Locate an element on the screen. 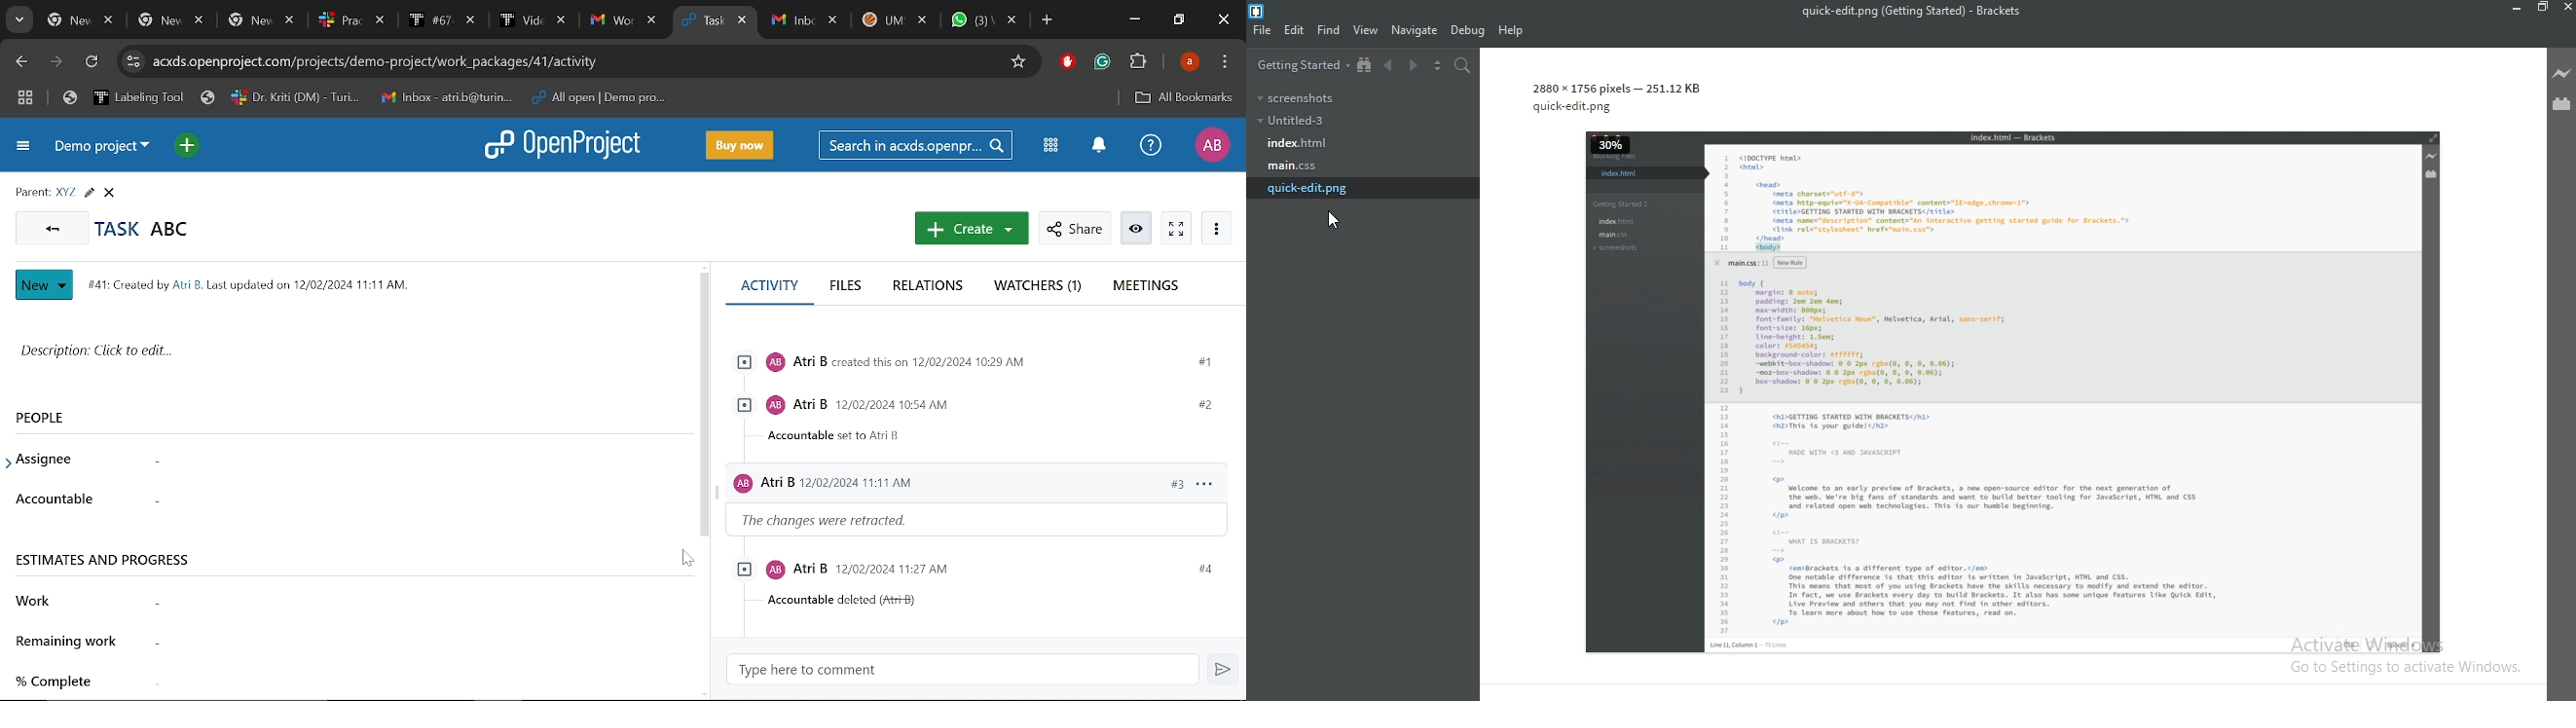 Image resolution: width=2576 pixels, height=728 pixels. quick -edit.pnggetting started - Brackets is located at coordinates (1917, 11).